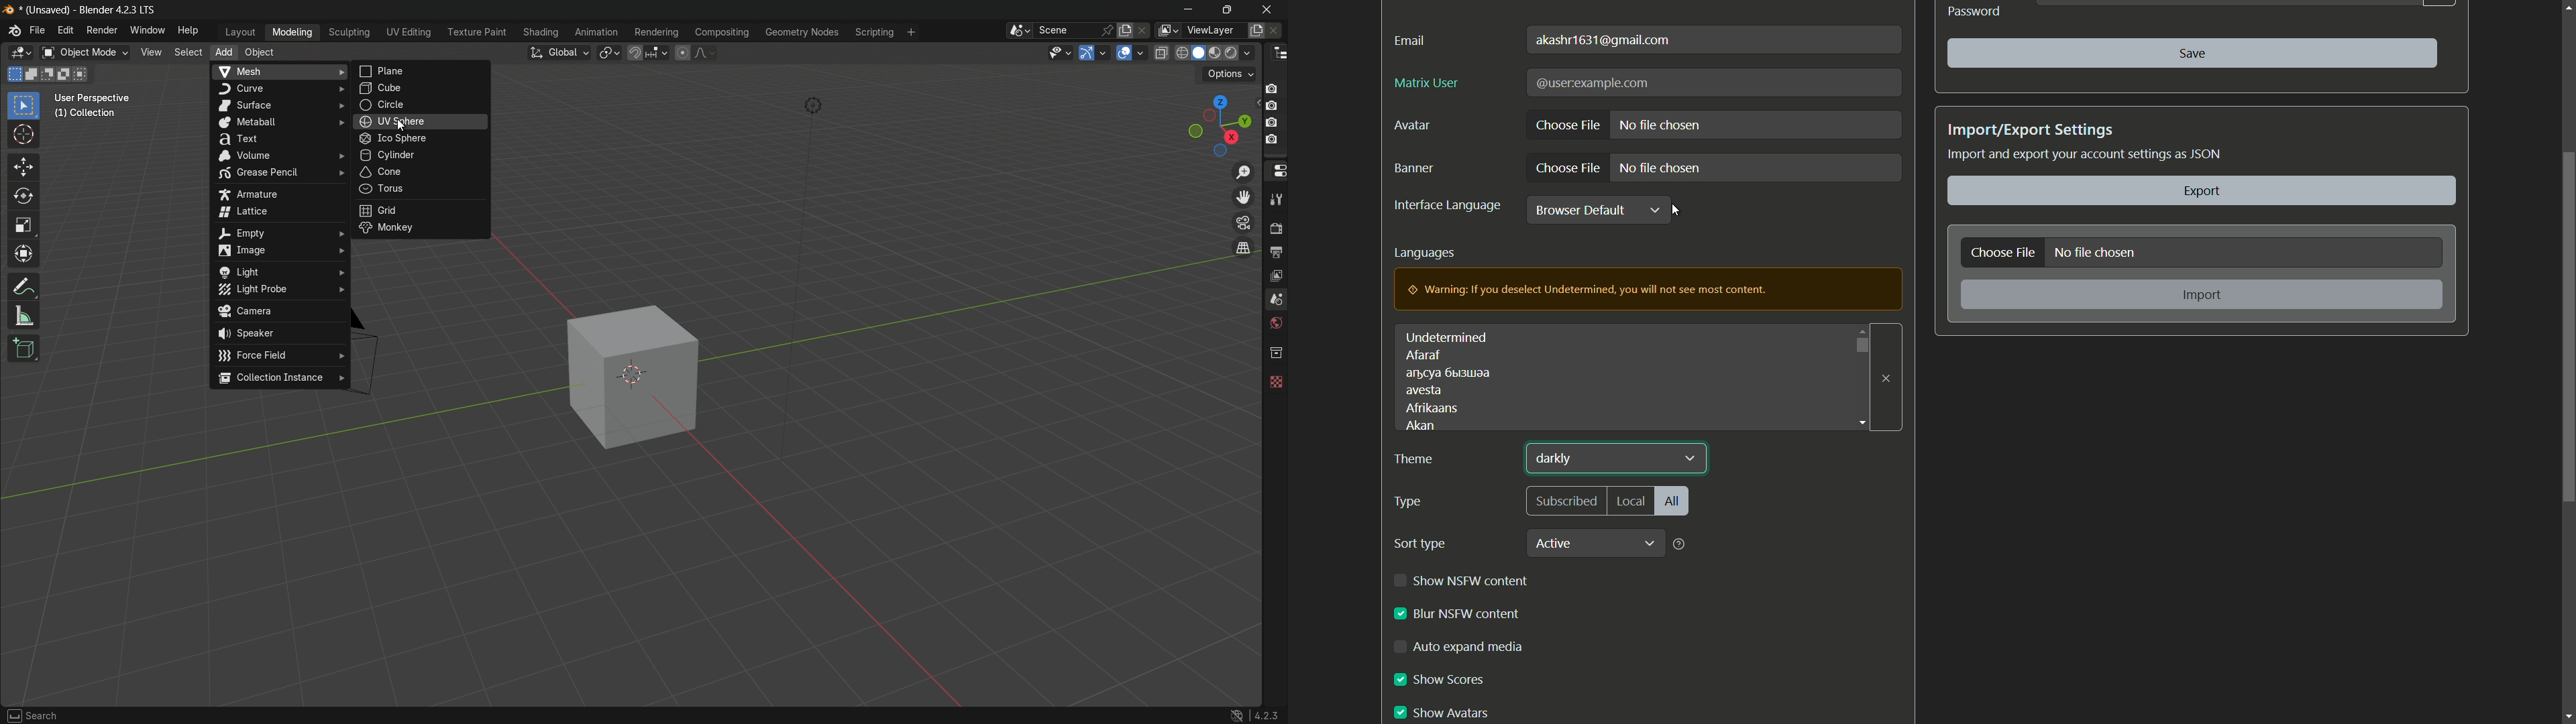 This screenshot has width=2576, height=728. Describe the element at coordinates (1199, 52) in the screenshot. I see `solid display` at that location.